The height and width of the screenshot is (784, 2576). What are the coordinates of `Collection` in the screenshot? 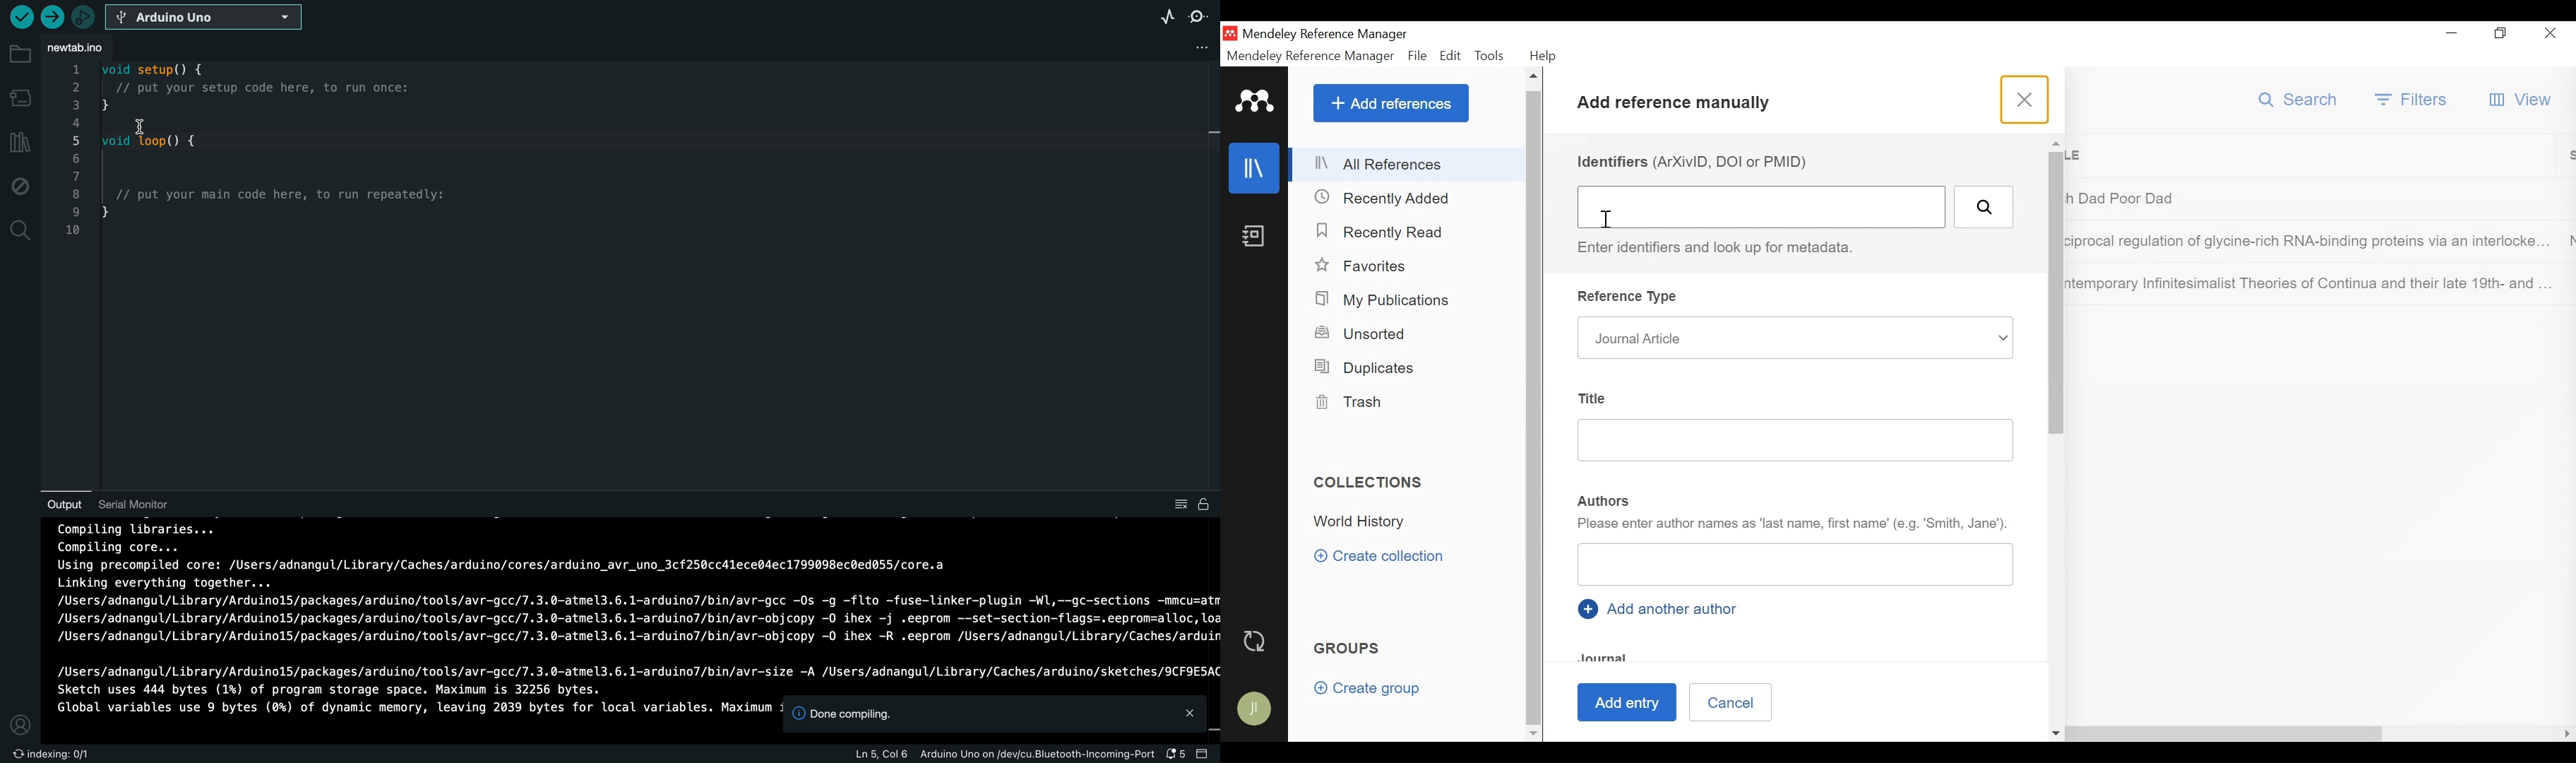 It's located at (1366, 524).